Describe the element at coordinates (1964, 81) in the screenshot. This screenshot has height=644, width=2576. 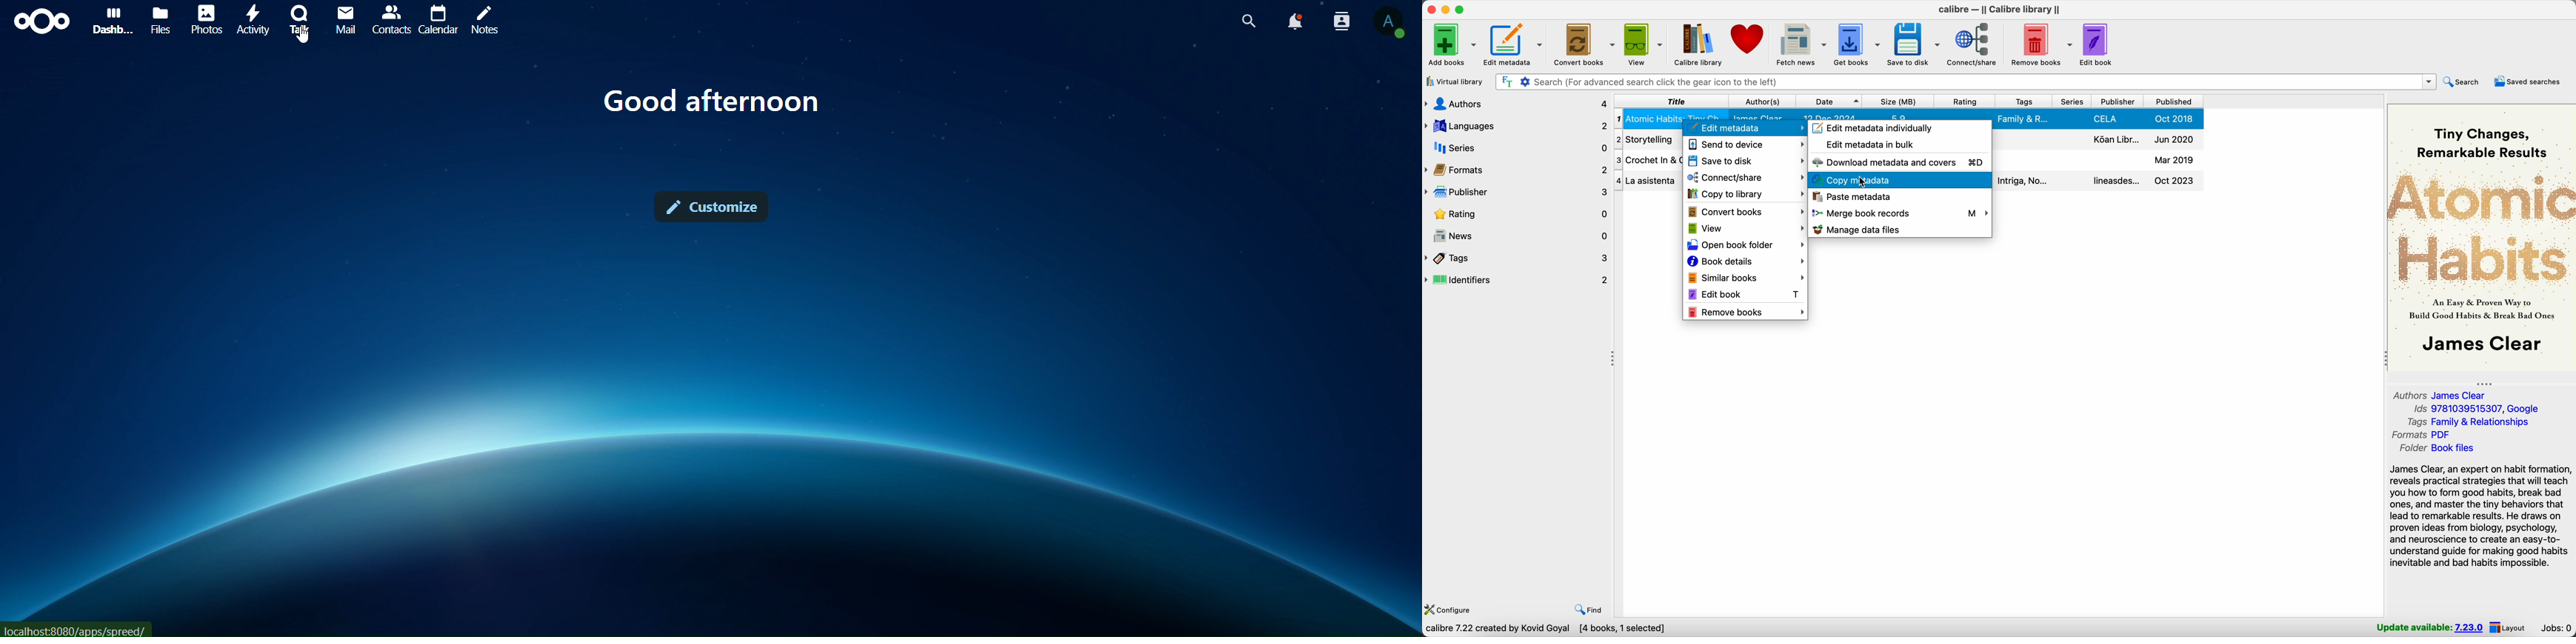
I see `search bar` at that location.